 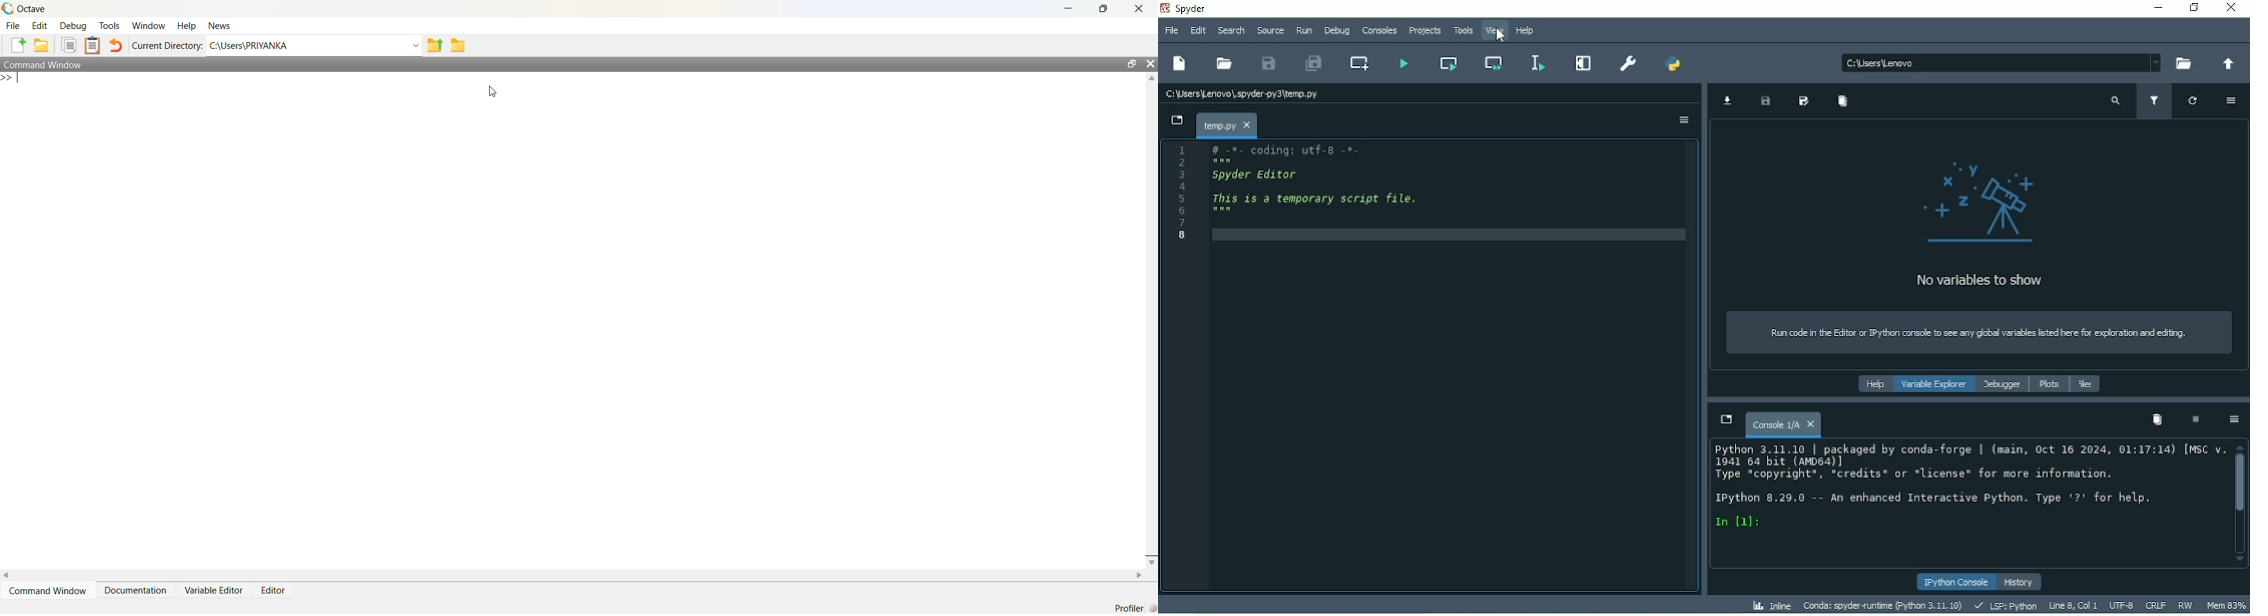 I want to click on History, so click(x=2021, y=582).